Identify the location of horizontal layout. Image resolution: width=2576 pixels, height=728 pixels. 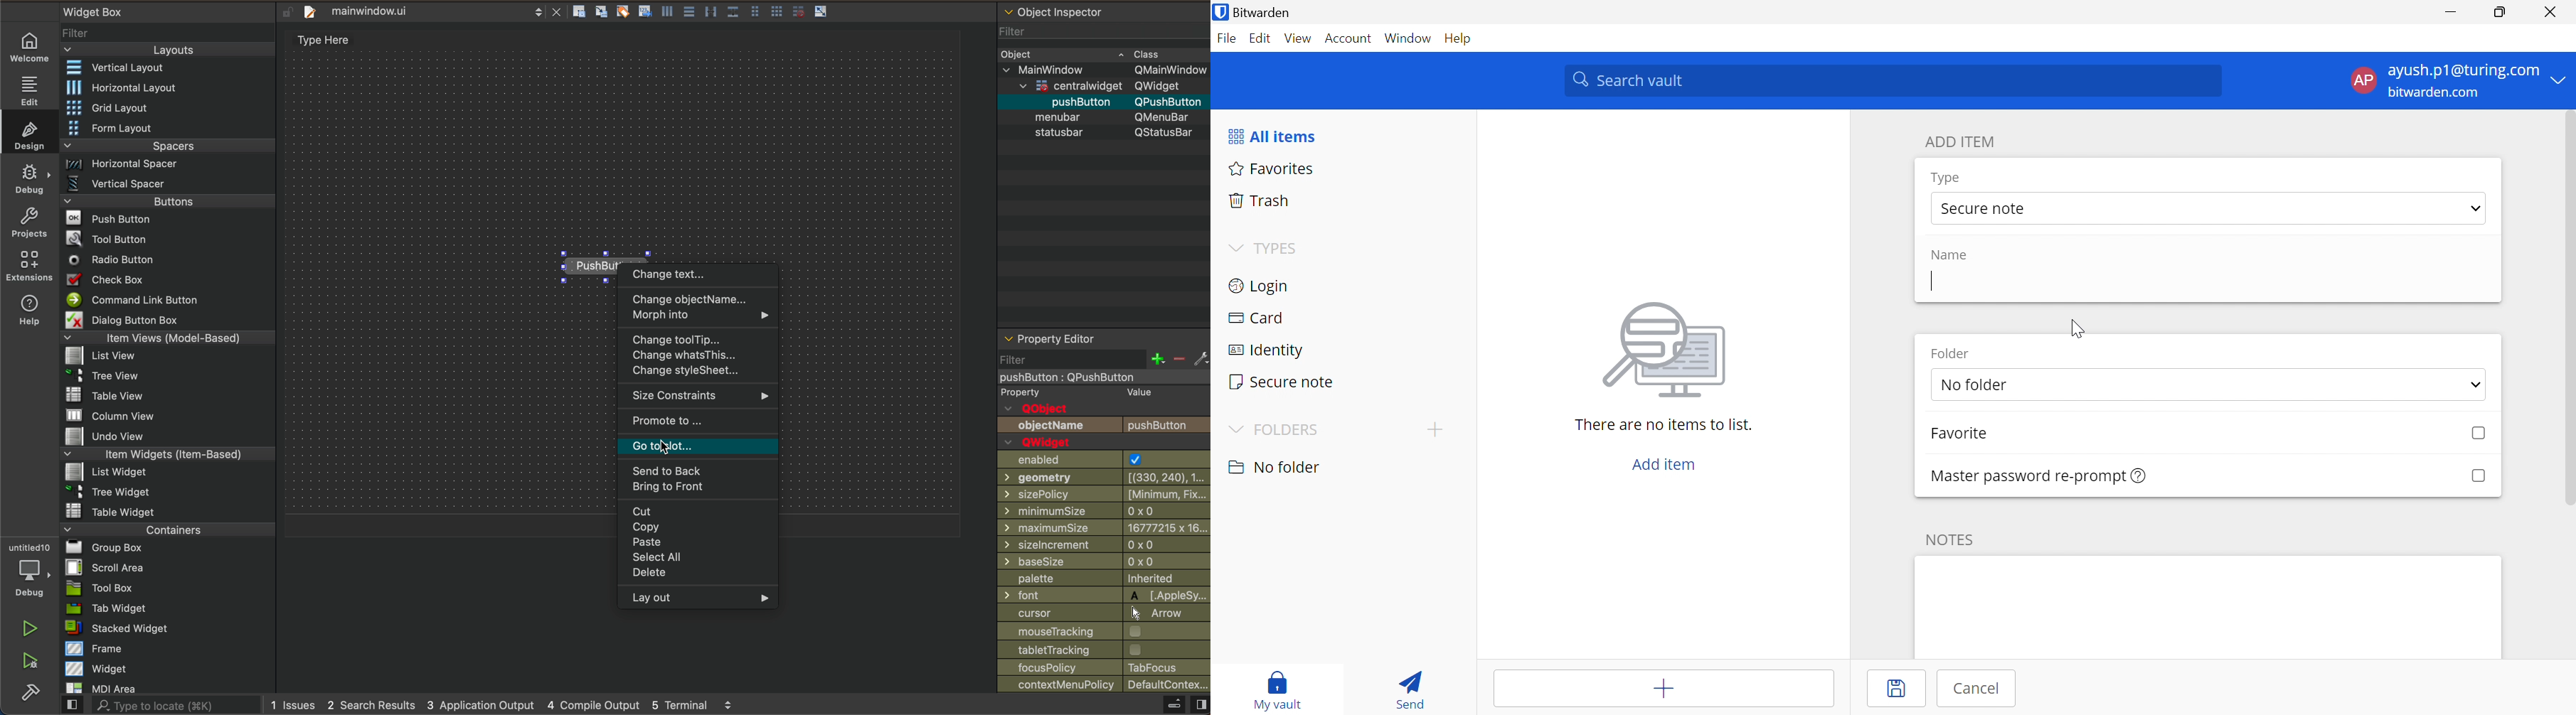
(168, 86).